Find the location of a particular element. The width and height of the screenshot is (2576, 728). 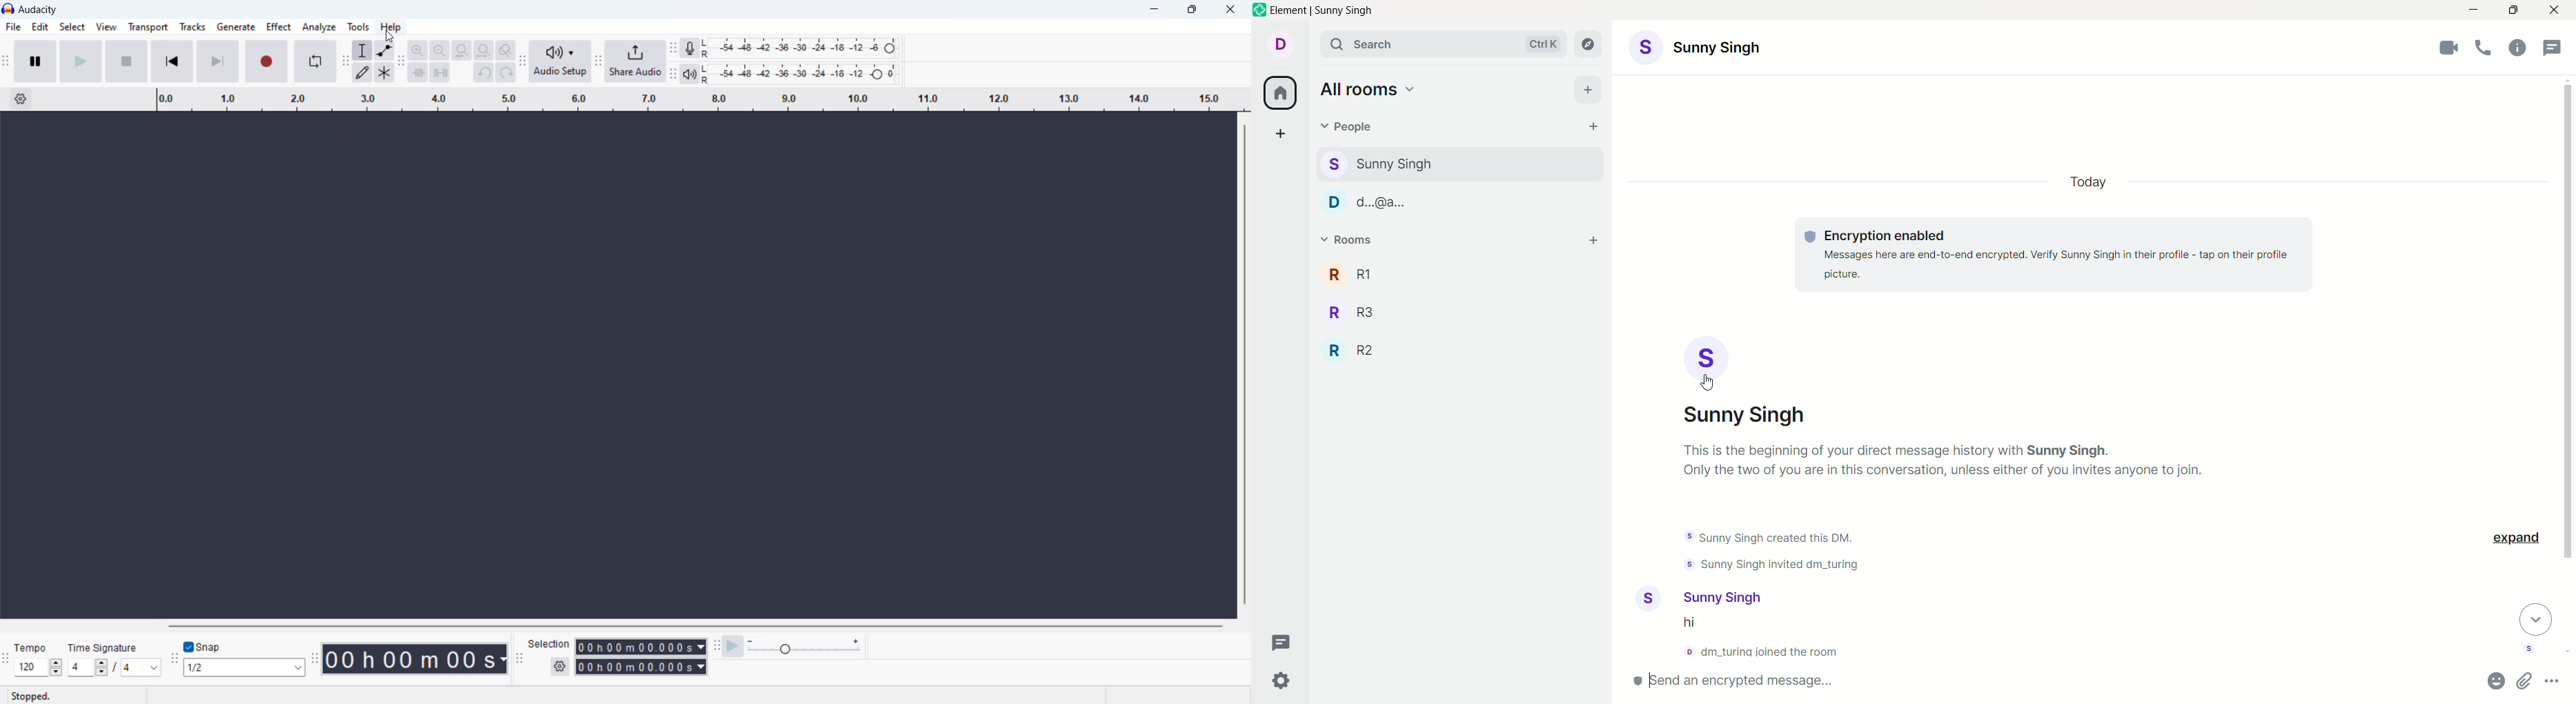

multi tool is located at coordinates (385, 72).